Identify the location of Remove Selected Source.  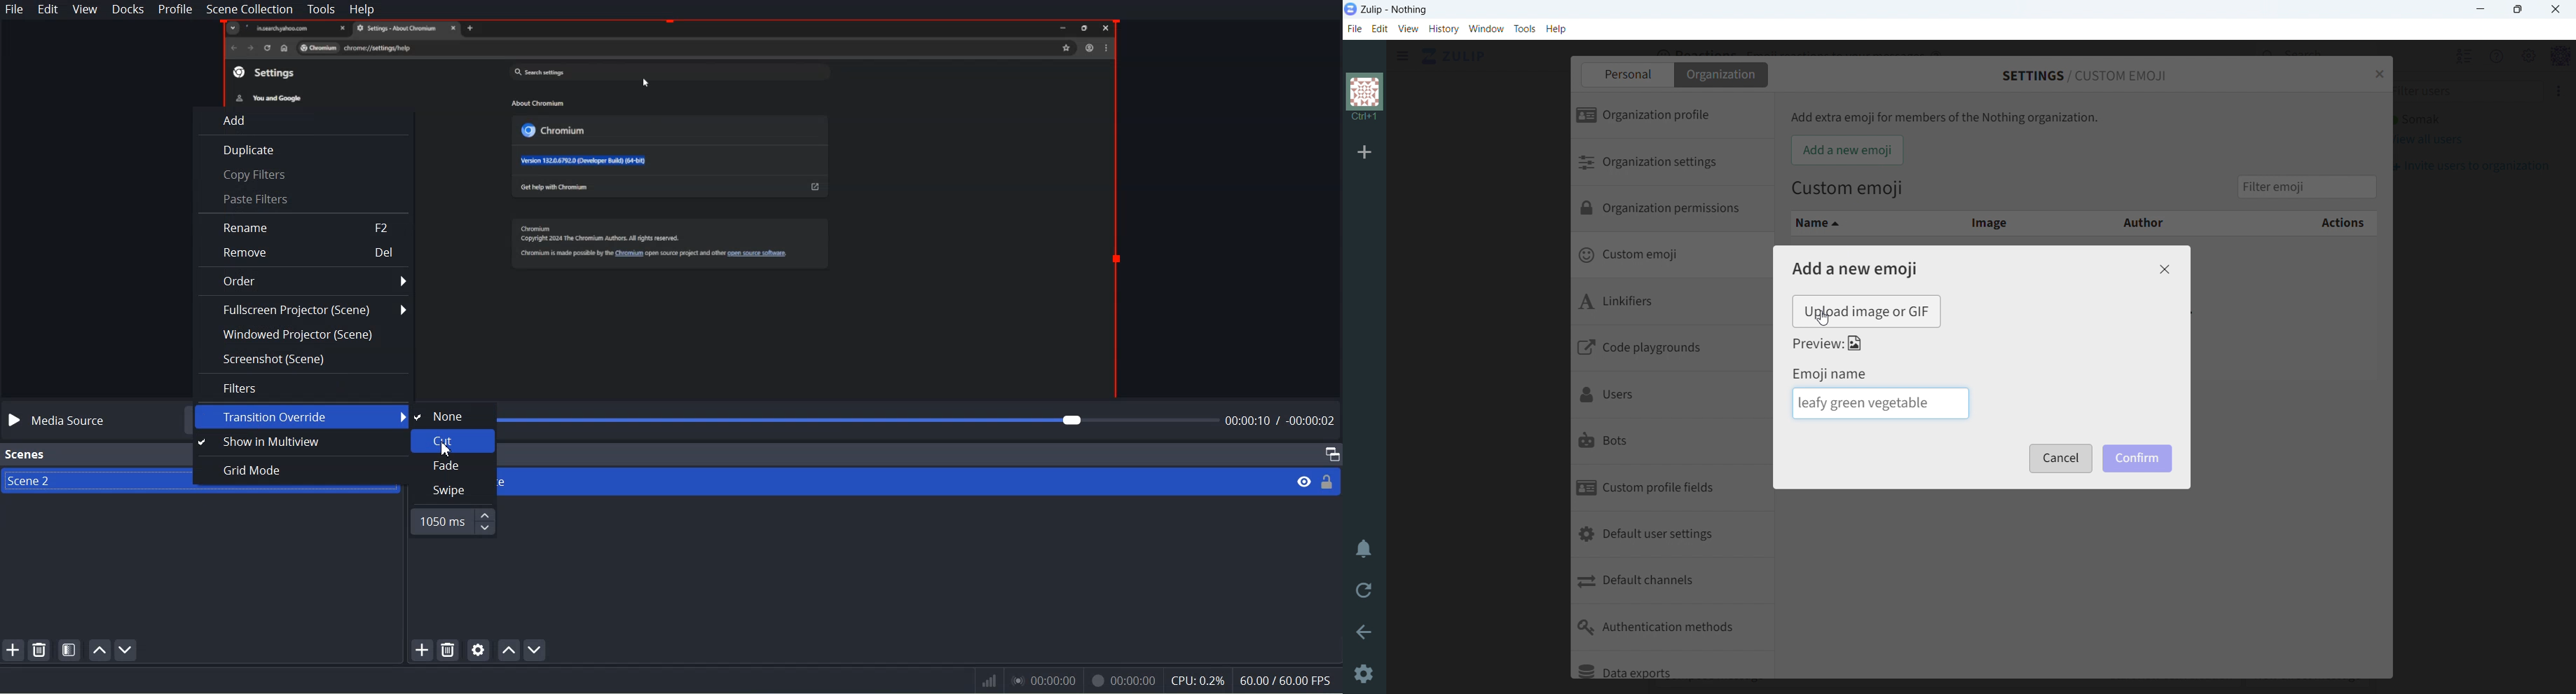
(448, 650).